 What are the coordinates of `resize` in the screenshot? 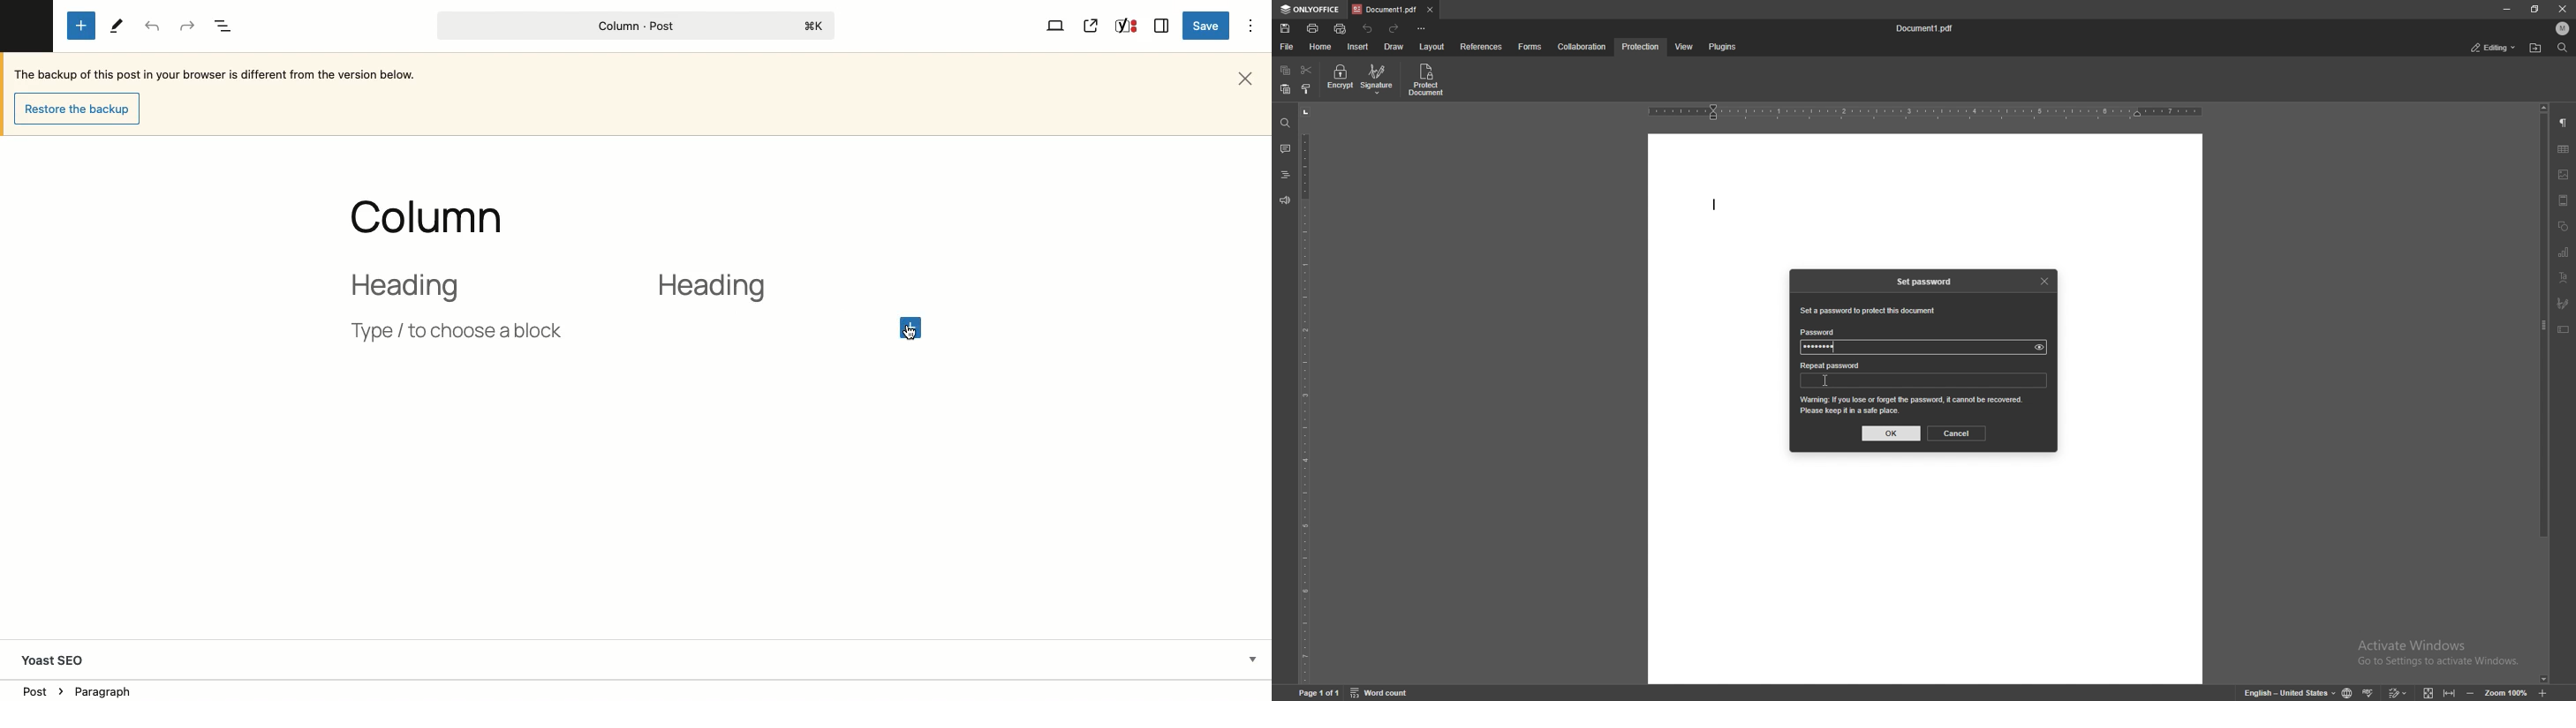 It's located at (2537, 10).